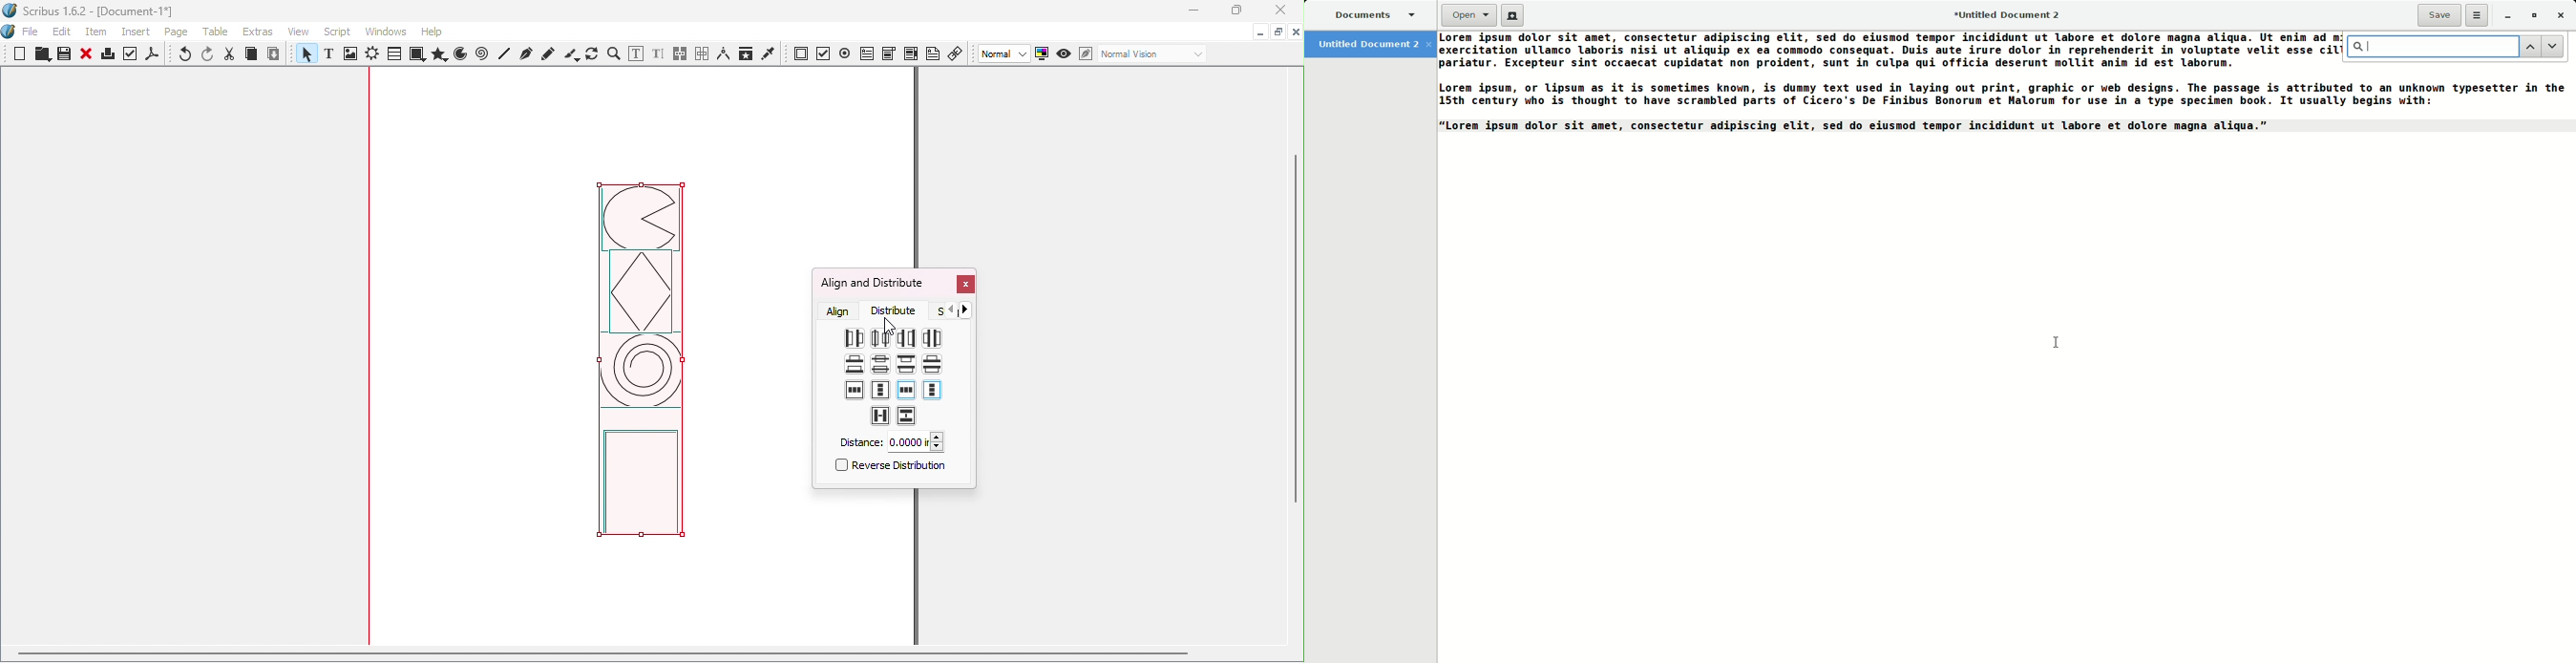 Image resolution: width=2576 pixels, height=672 pixels. What do you see at coordinates (525, 53) in the screenshot?
I see `Bezier curve tool` at bounding box center [525, 53].